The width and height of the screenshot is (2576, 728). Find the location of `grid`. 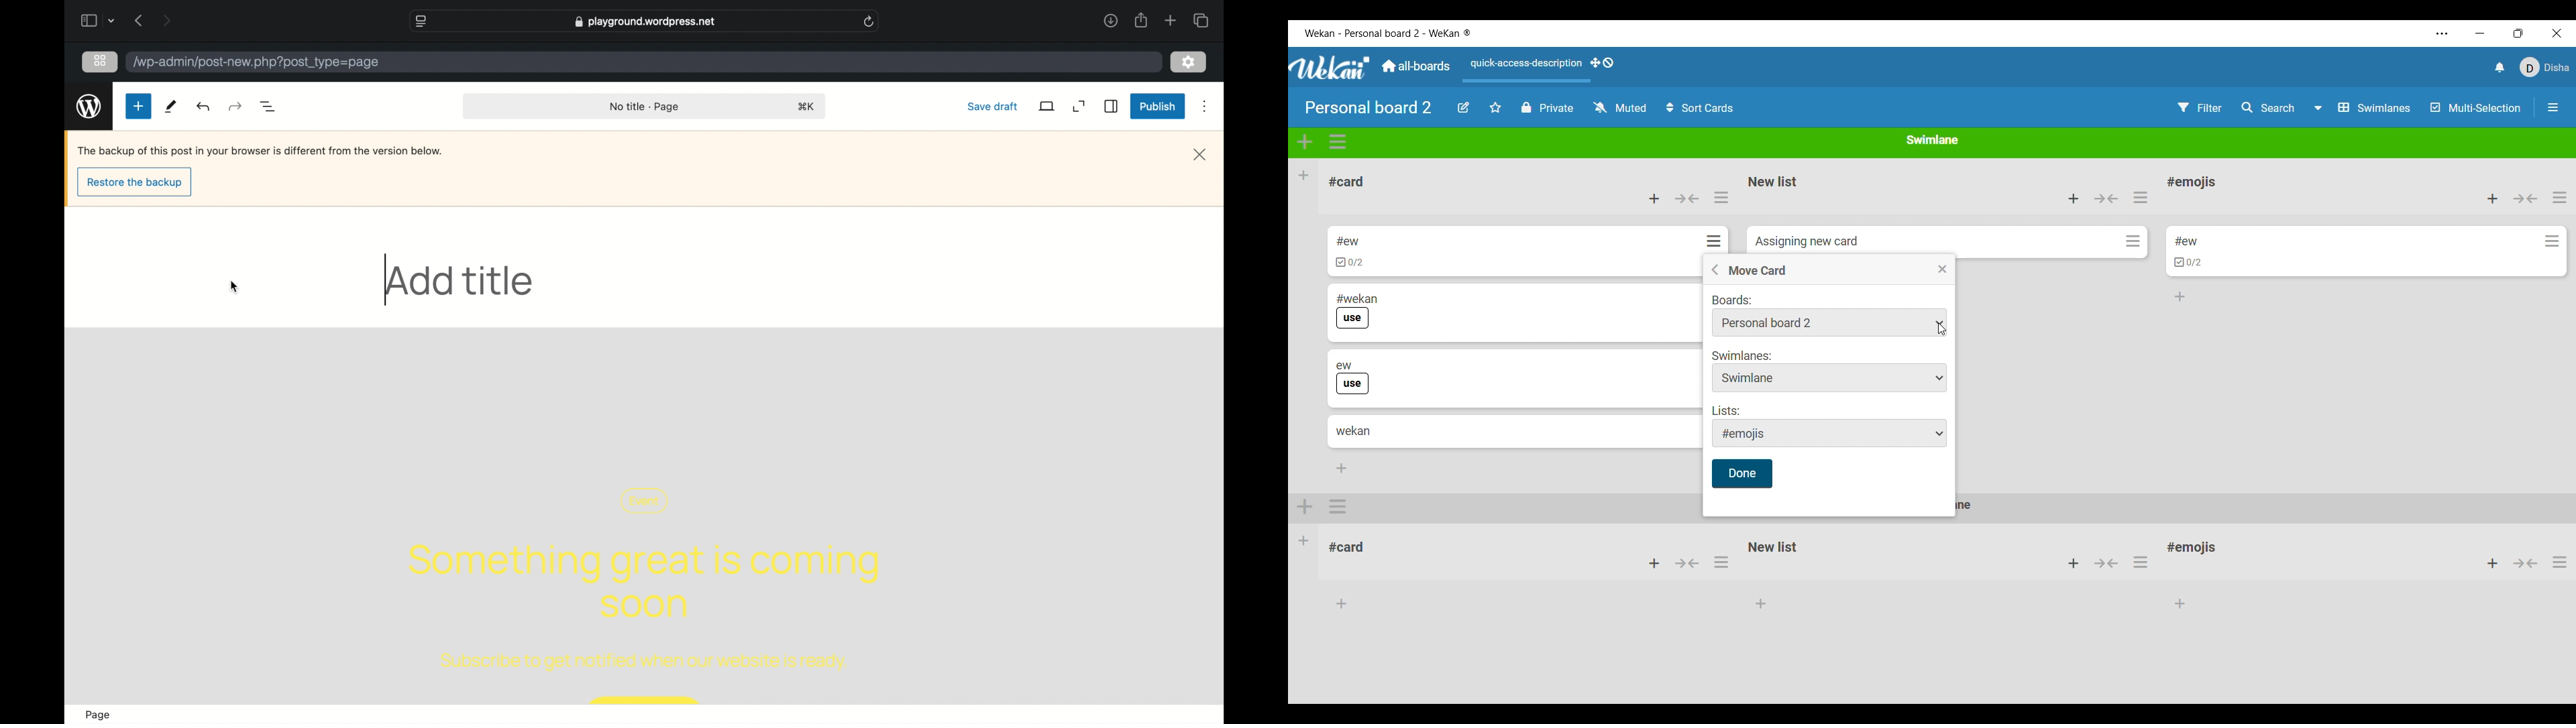

grid is located at coordinates (100, 60).